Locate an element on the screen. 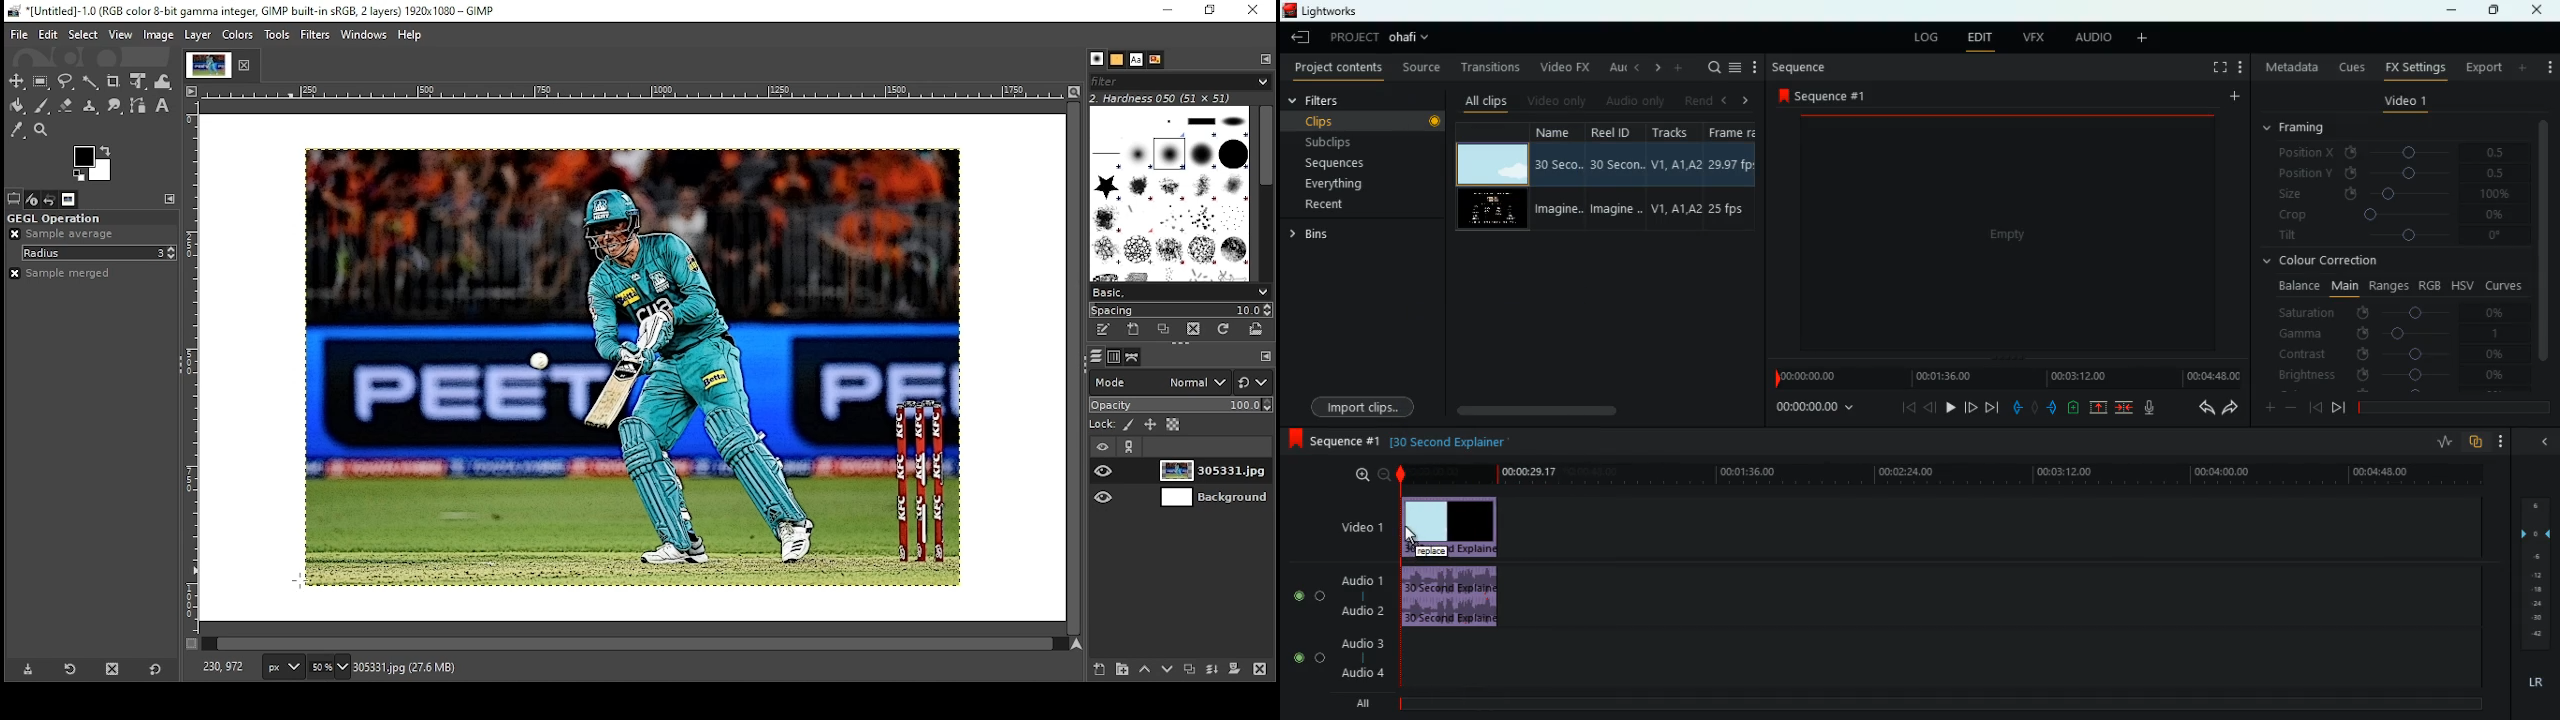 This screenshot has width=2576, height=728. rate is located at coordinates (2441, 442).